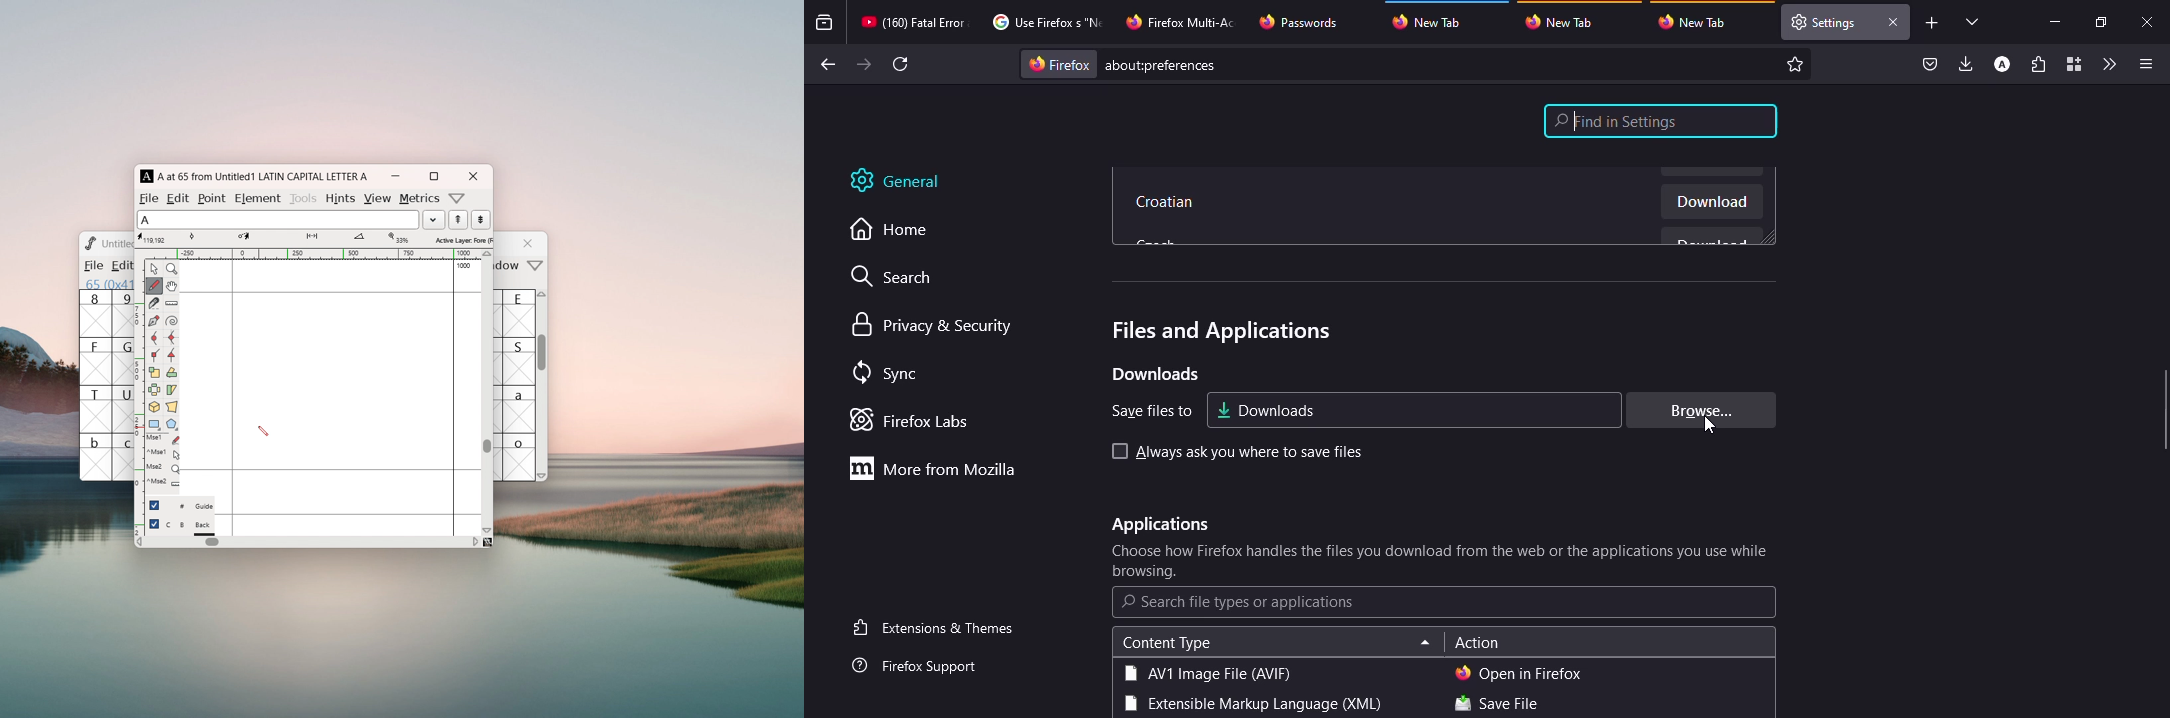 Image resolution: width=2184 pixels, height=728 pixels. Describe the element at coordinates (171, 374) in the screenshot. I see `rotate the selection` at that location.